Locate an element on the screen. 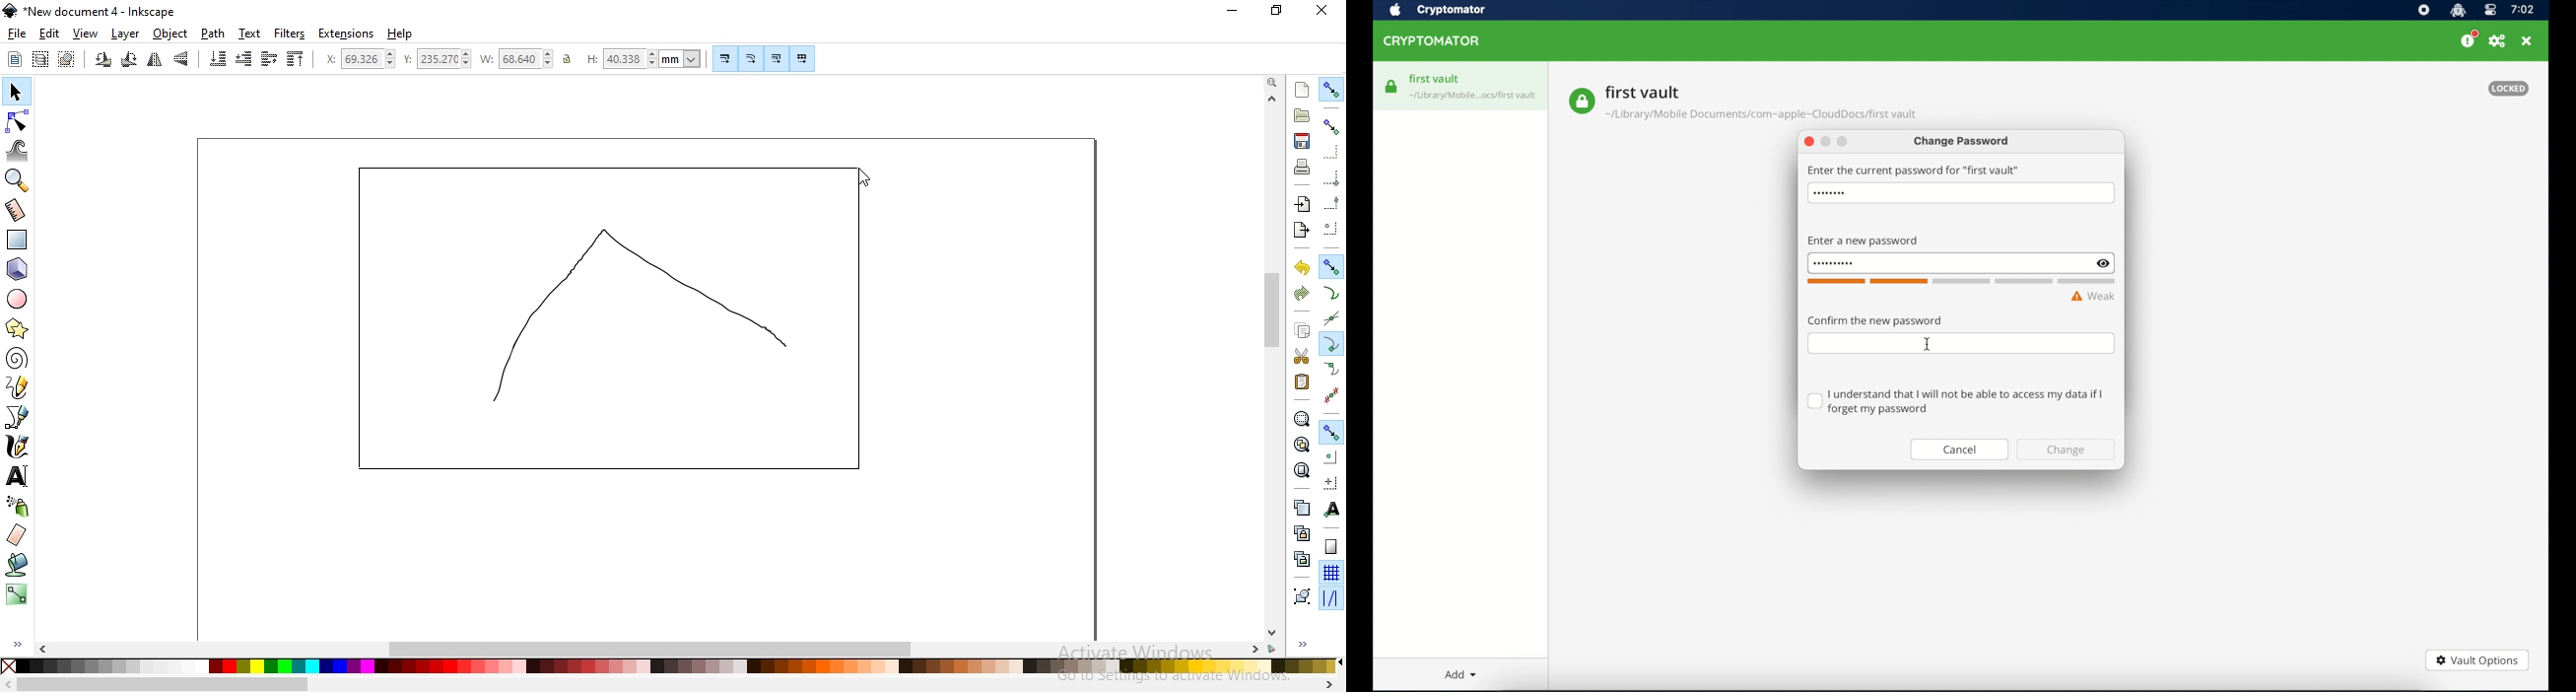 This screenshot has width=2576, height=700. rotate 90 clockwise is located at coordinates (129, 58).